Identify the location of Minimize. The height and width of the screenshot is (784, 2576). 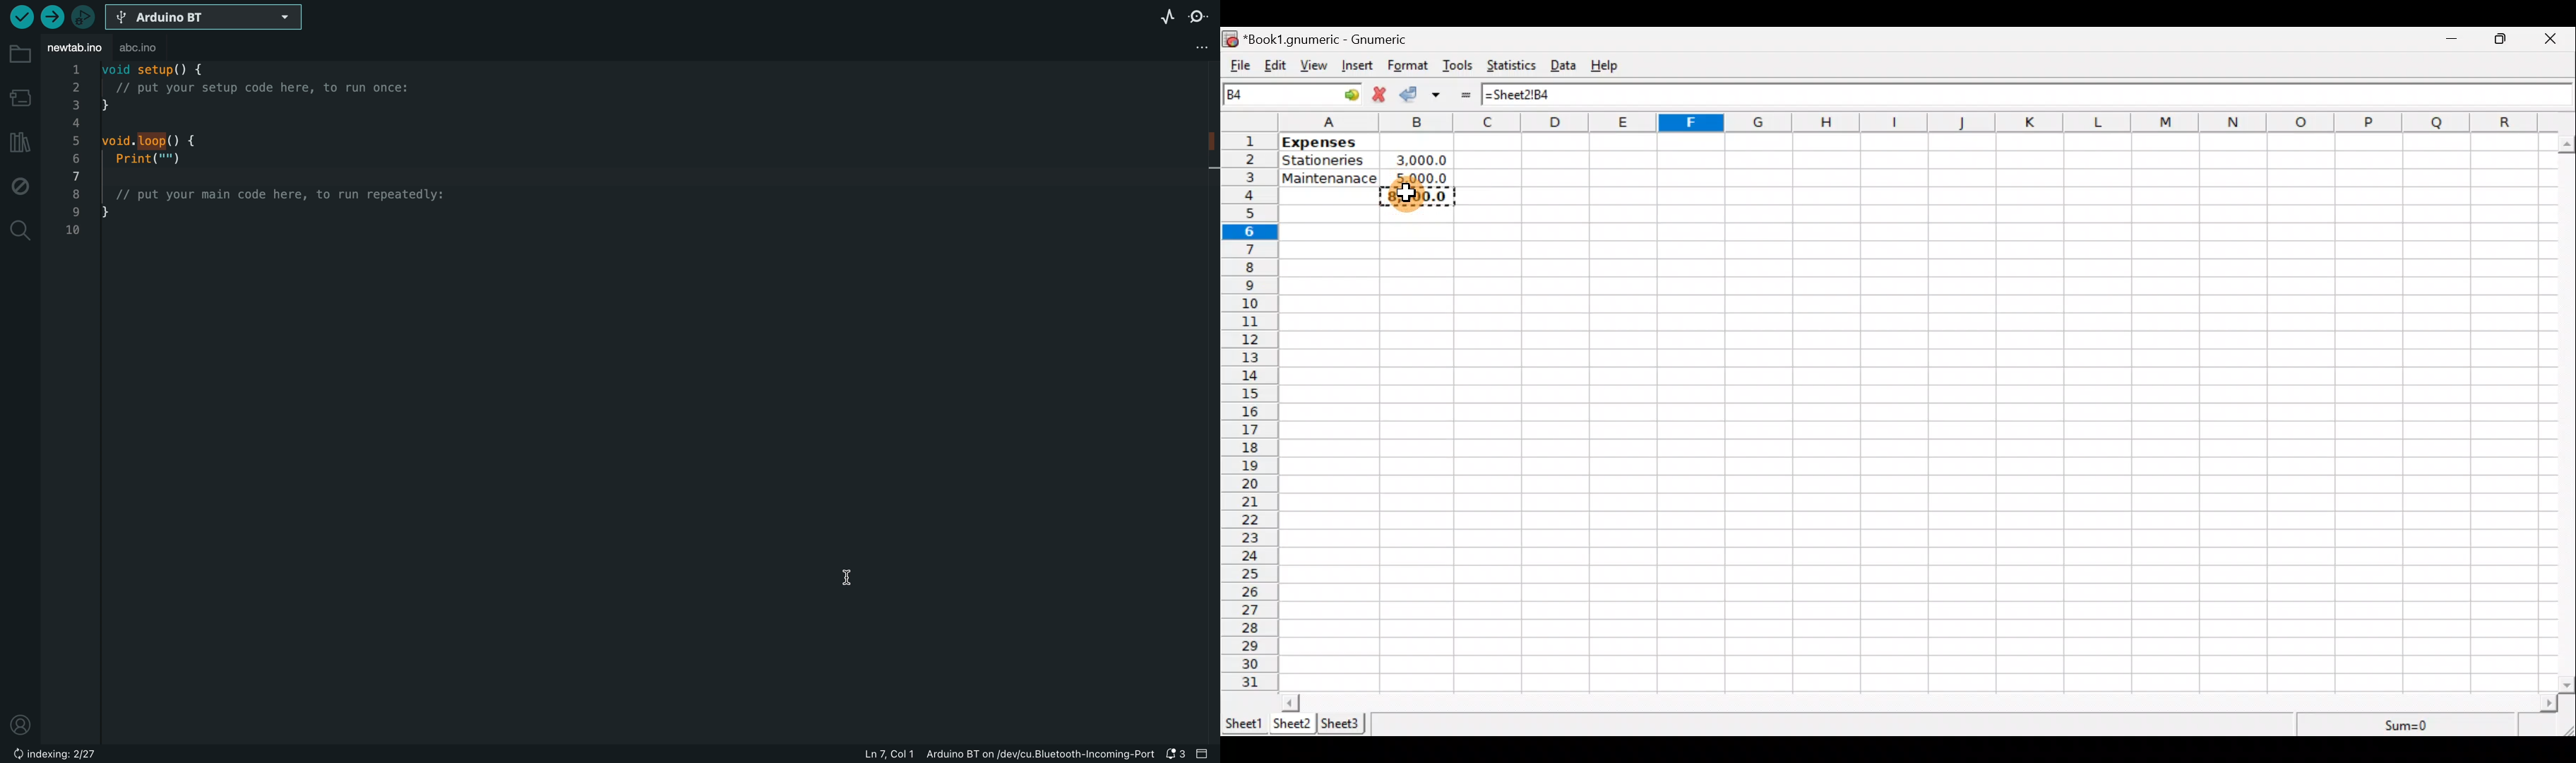
(2452, 40).